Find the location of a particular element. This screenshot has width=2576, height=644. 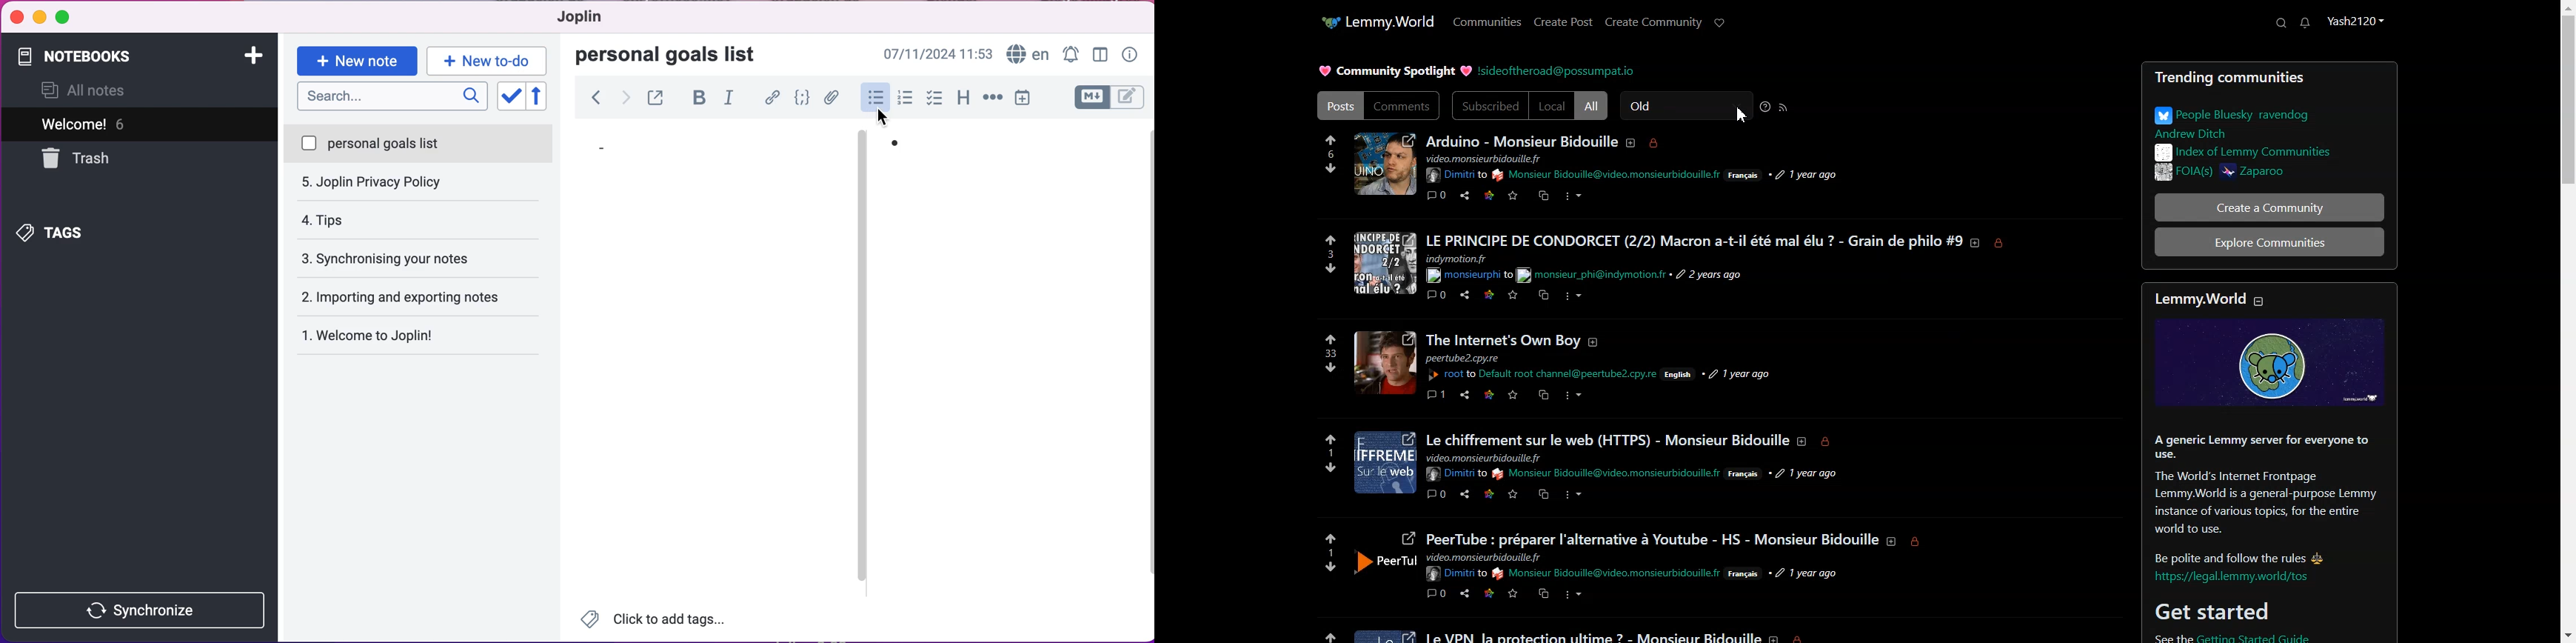

toggle external editing is located at coordinates (656, 99).